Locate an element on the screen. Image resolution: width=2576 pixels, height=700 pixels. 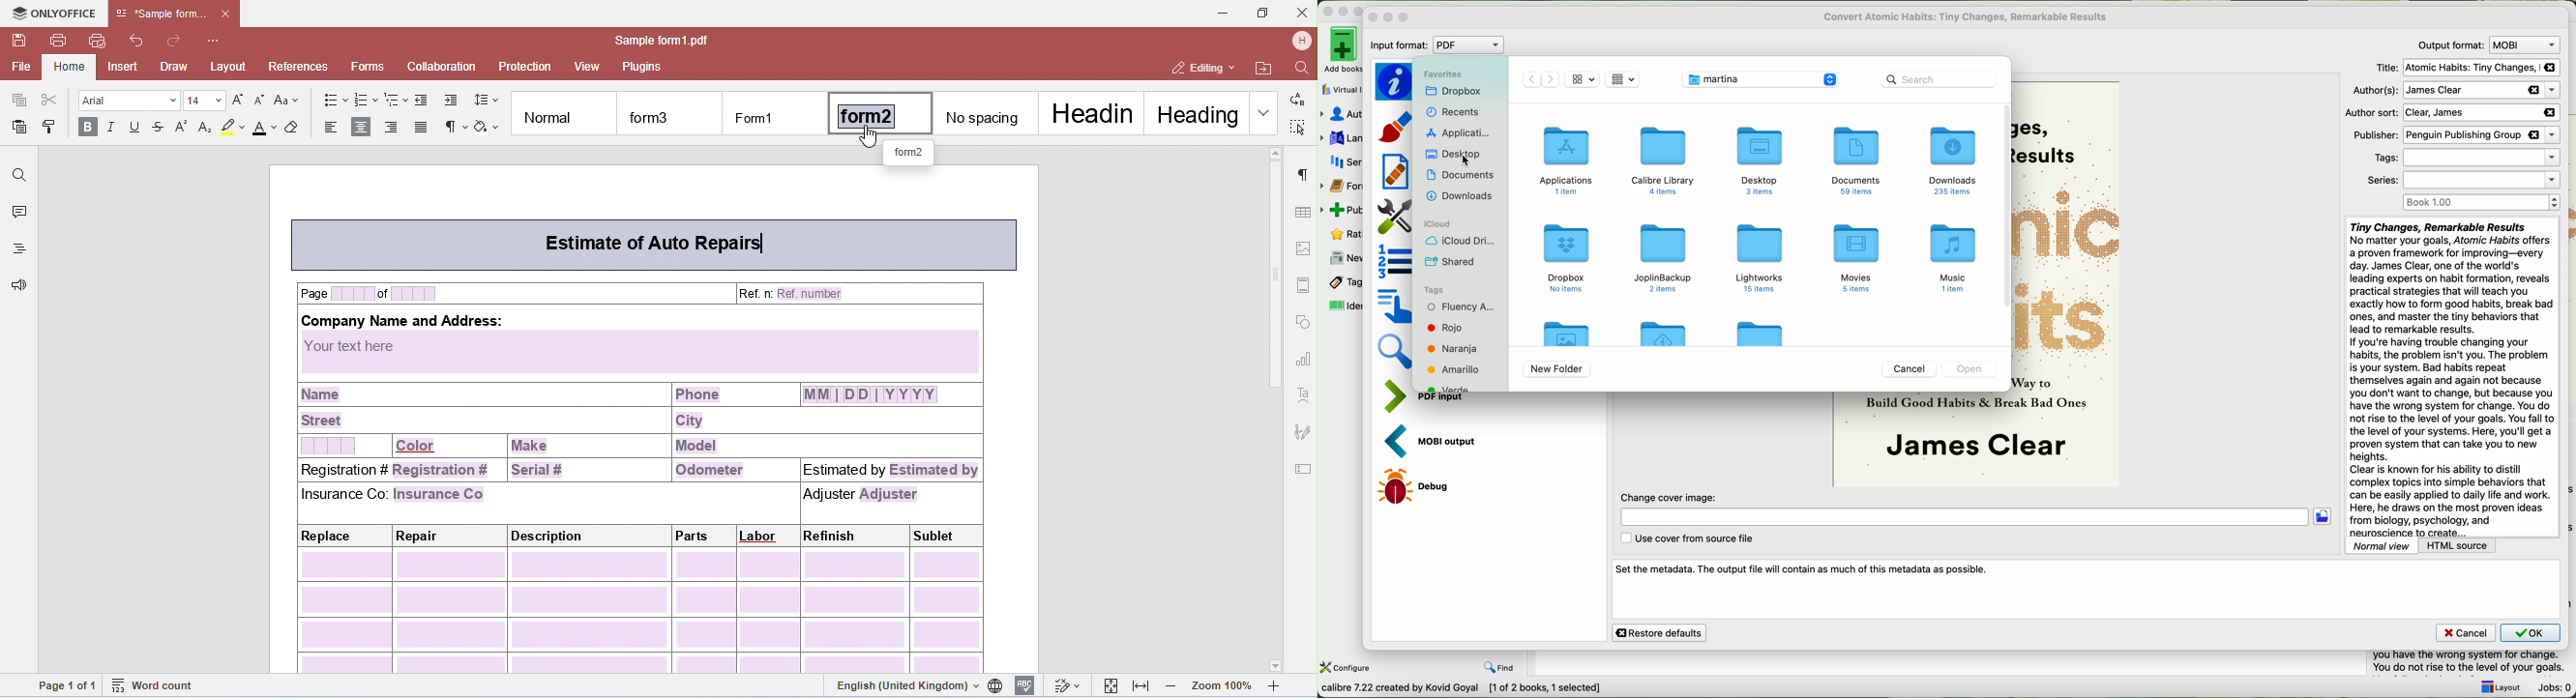
disable open button is located at coordinates (1972, 369).